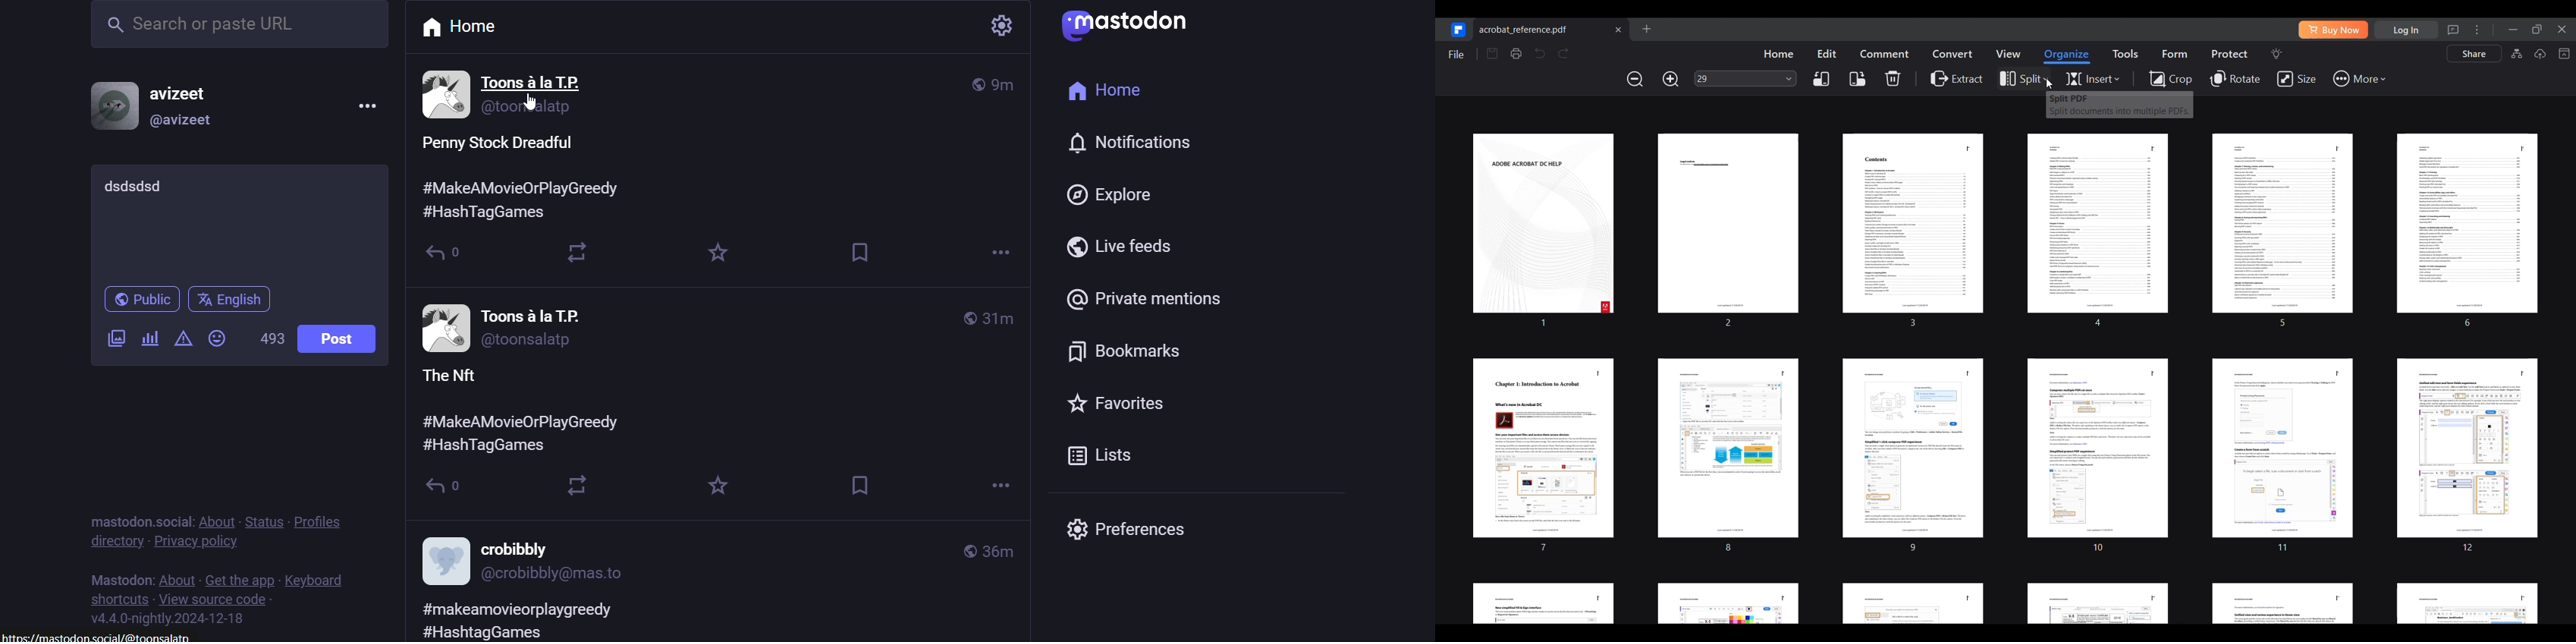 This screenshot has width=2576, height=644. I want to click on reply, so click(445, 253).